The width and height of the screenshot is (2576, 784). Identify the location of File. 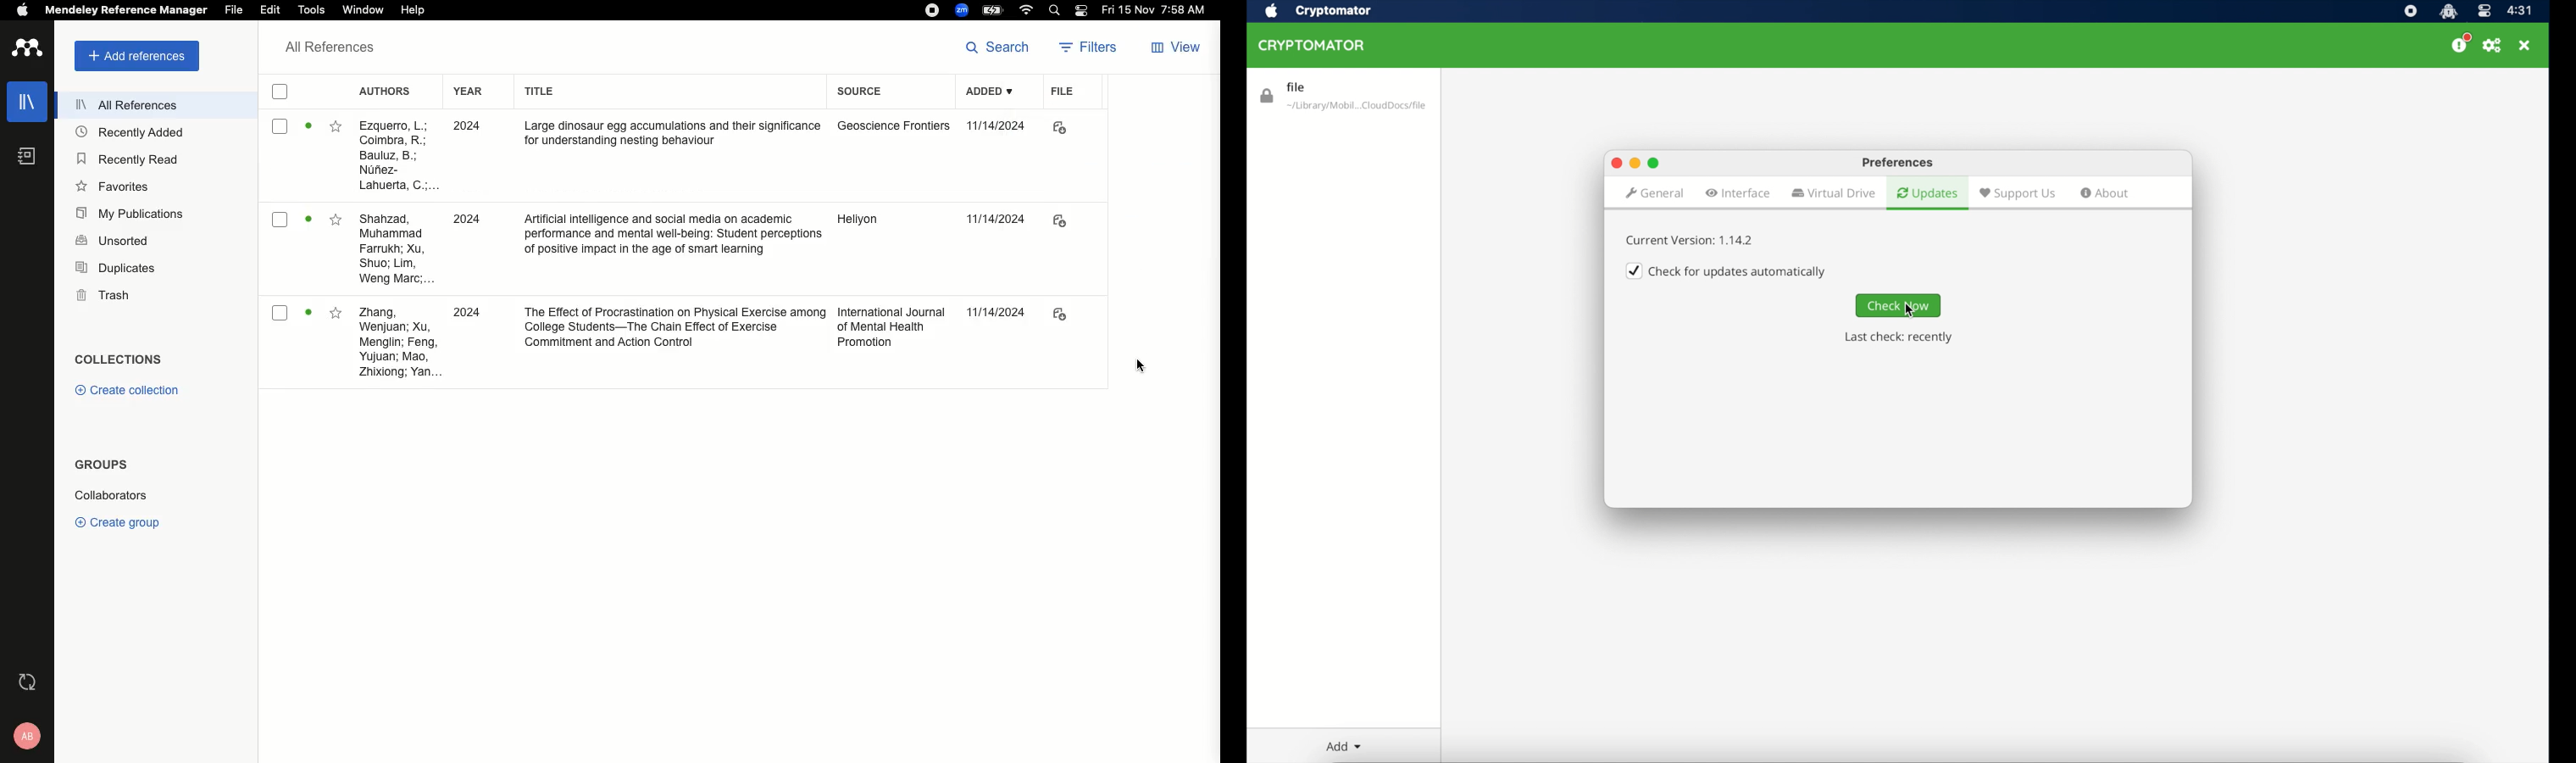
(235, 9).